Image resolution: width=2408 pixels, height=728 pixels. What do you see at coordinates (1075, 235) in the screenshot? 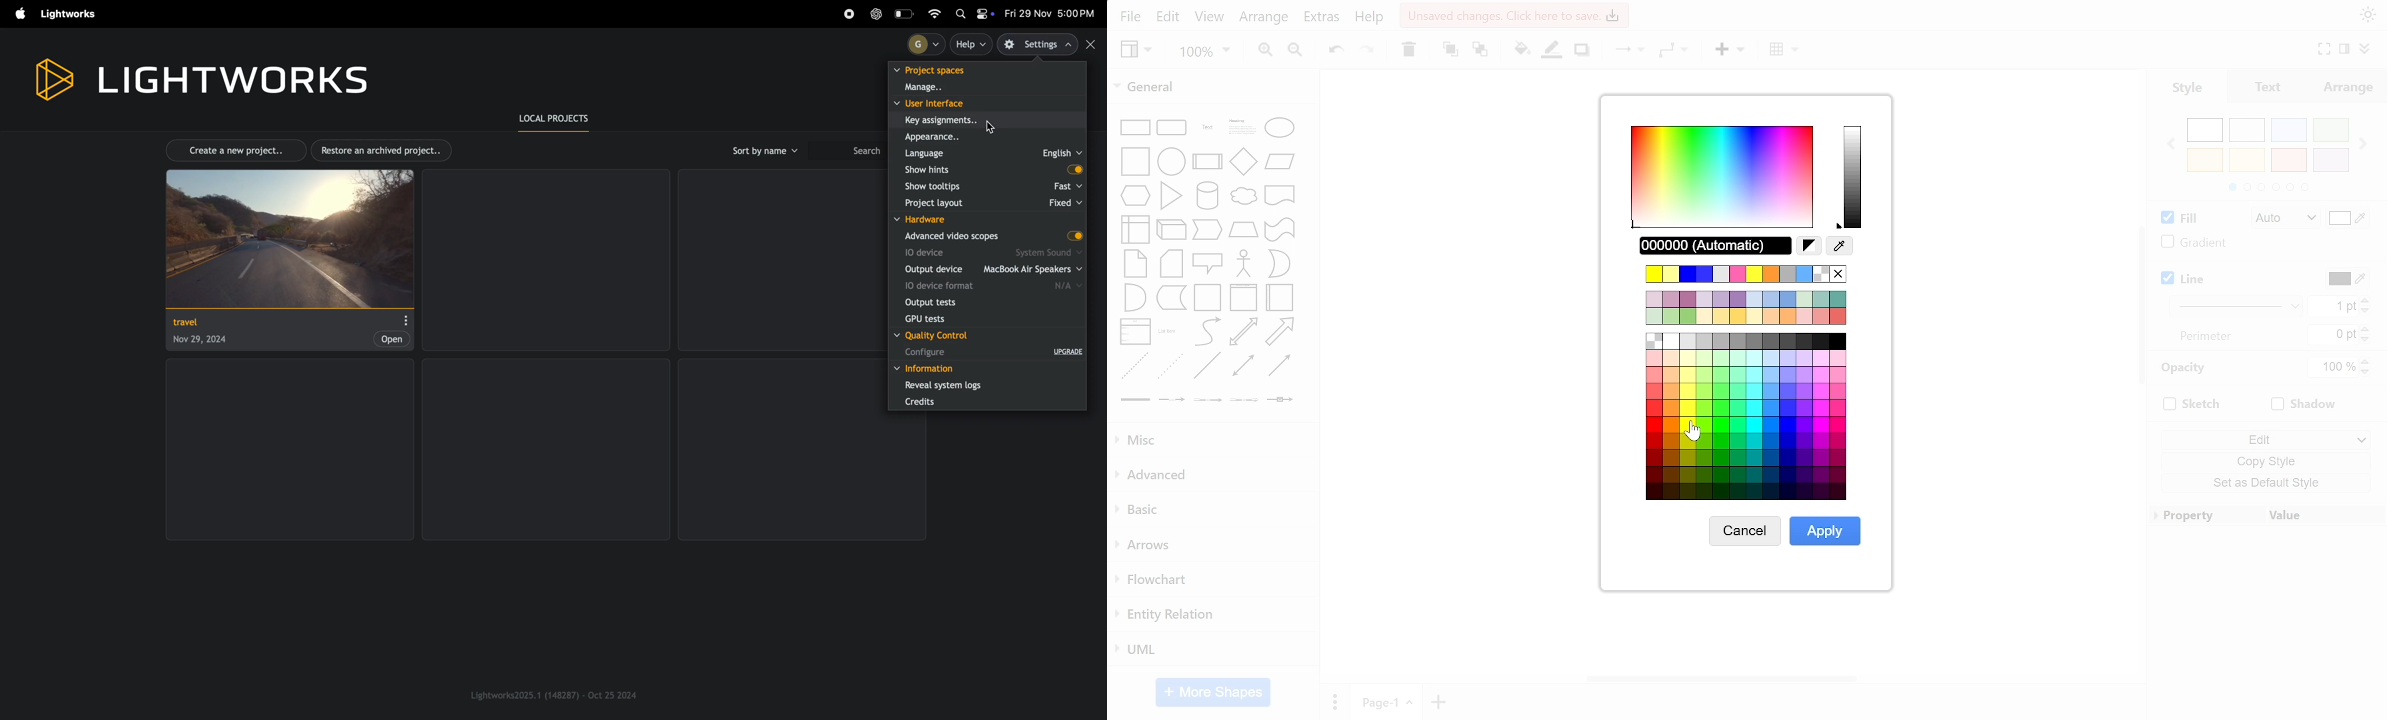
I see `toggle` at bounding box center [1075, 235].